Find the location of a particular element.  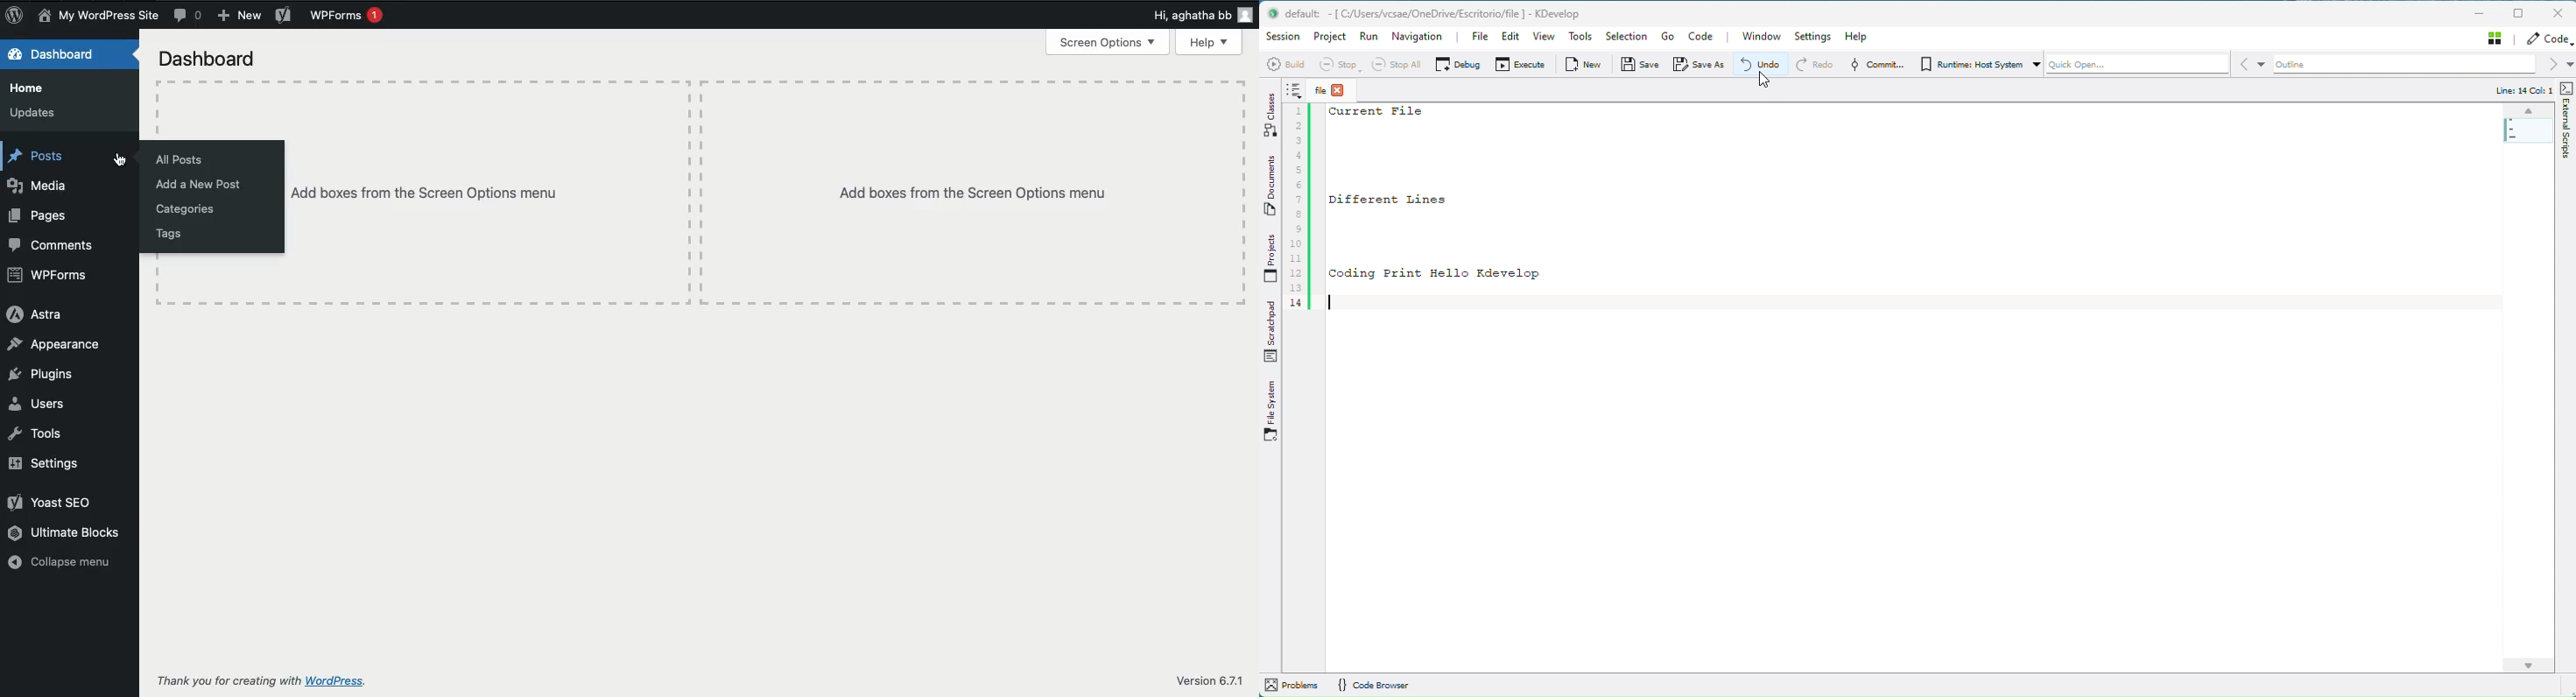

WPForms is located at coordinates (53, 275).